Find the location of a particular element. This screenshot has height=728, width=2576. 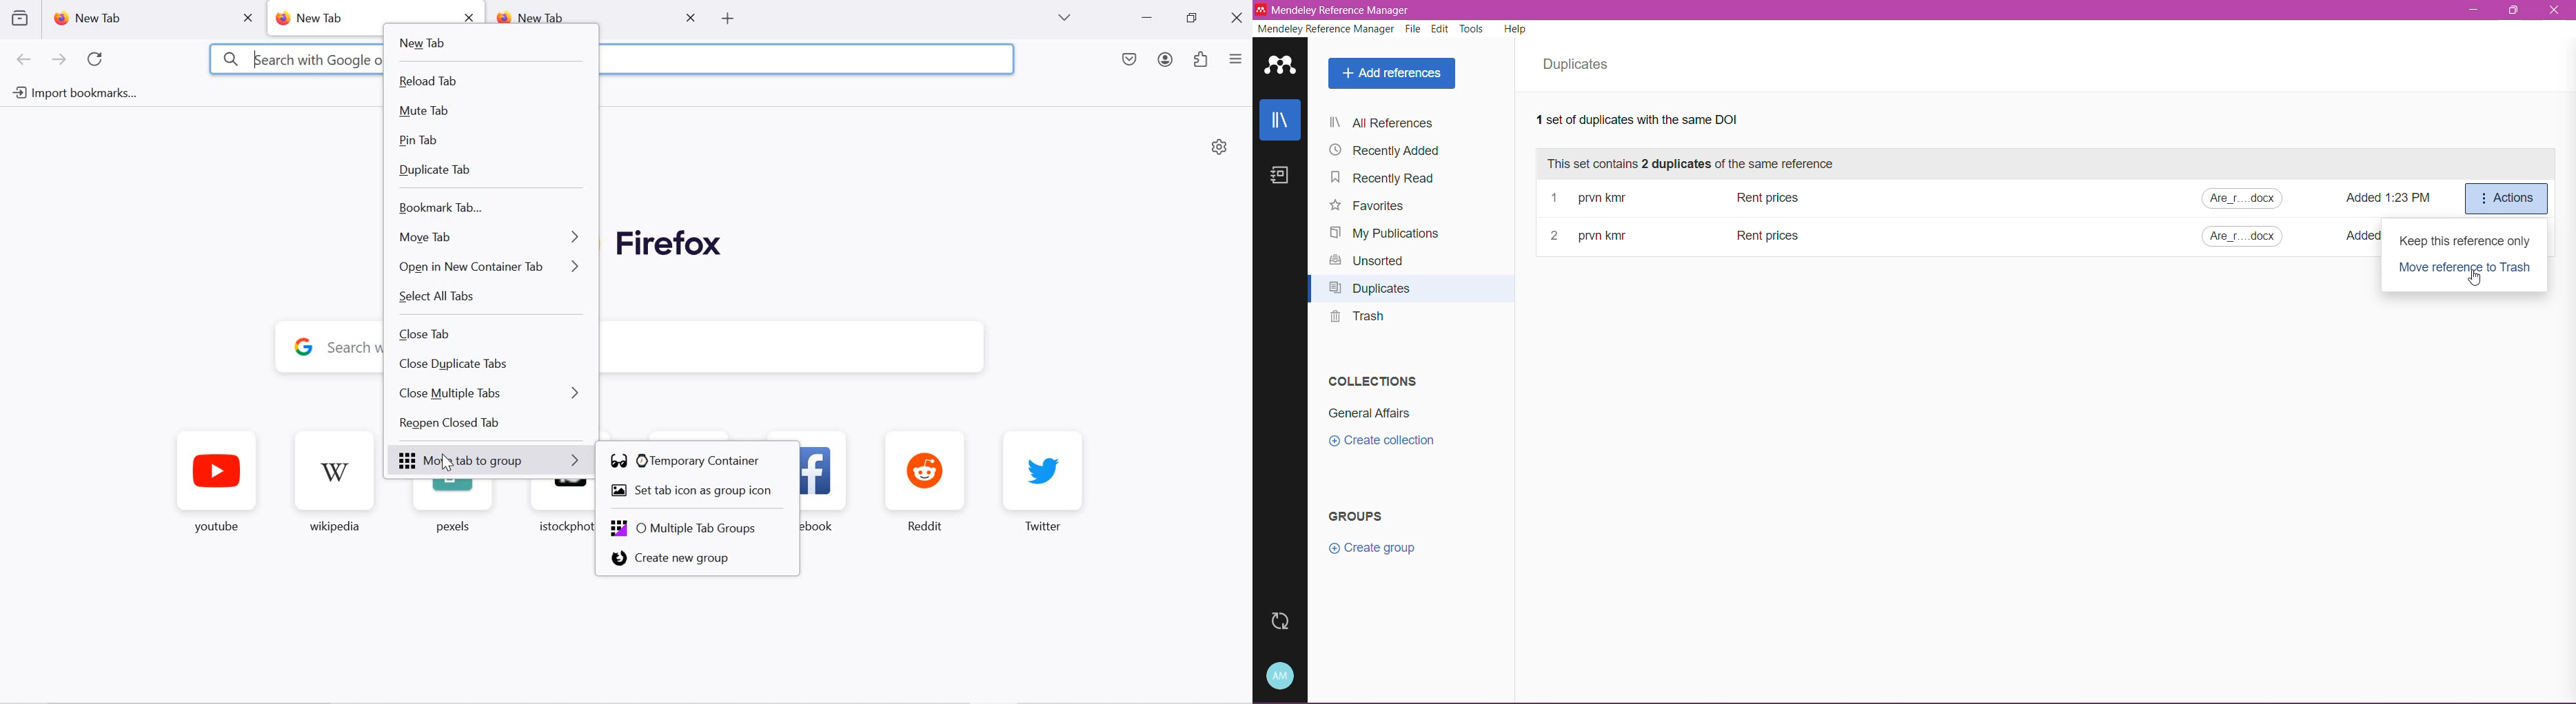

next page is located at coordinates (59, 60).